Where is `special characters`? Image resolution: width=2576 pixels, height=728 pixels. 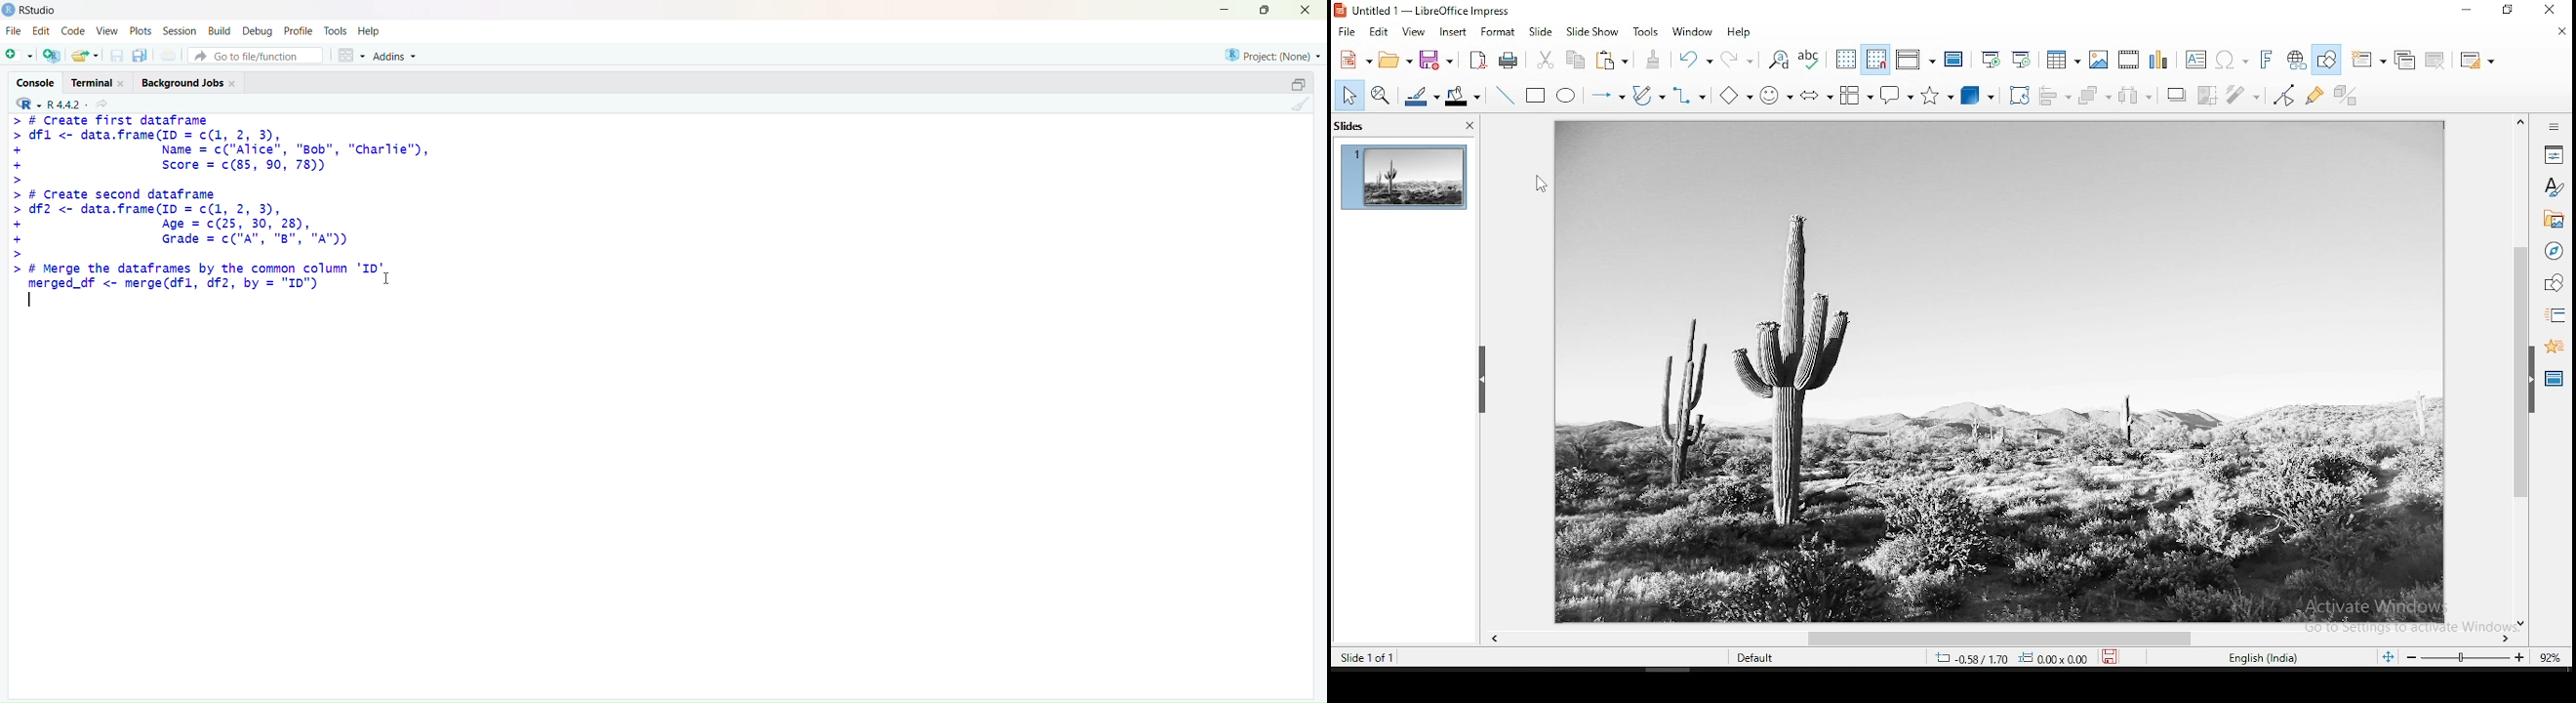 special characters is located at coordinates (2232, 61).